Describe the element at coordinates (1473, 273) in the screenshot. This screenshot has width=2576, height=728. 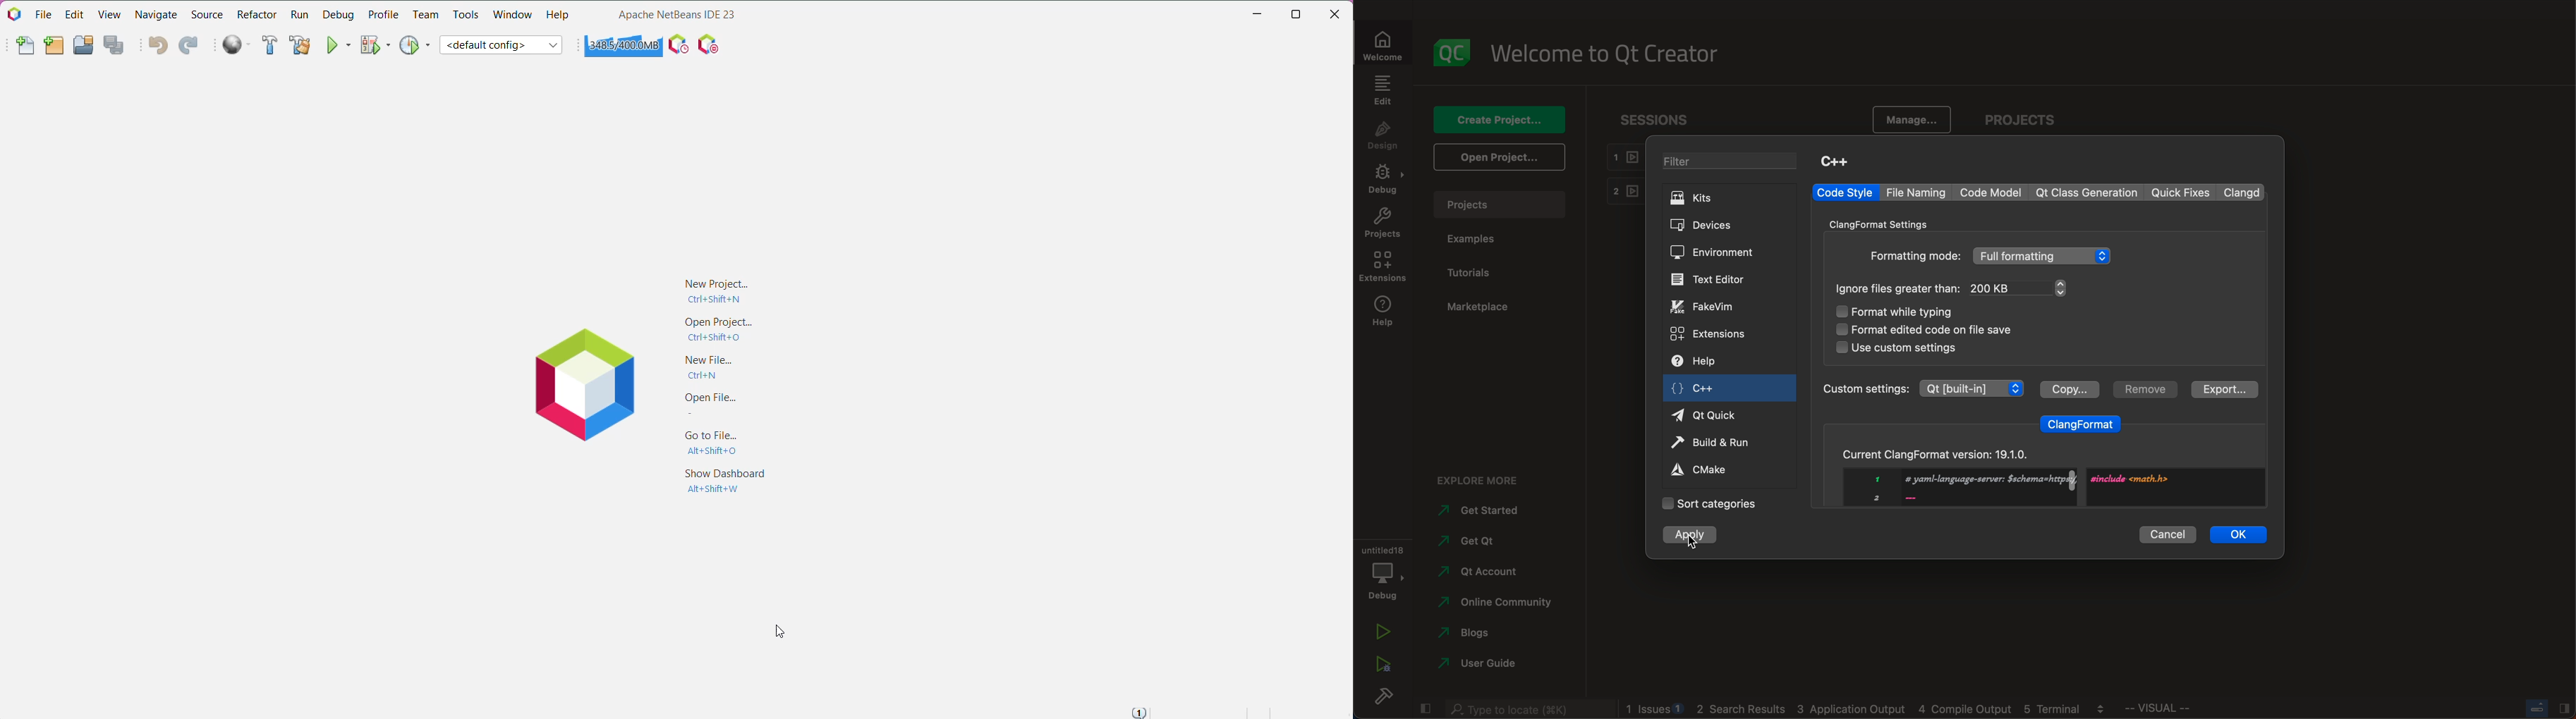
I see `tutorials` at that location.